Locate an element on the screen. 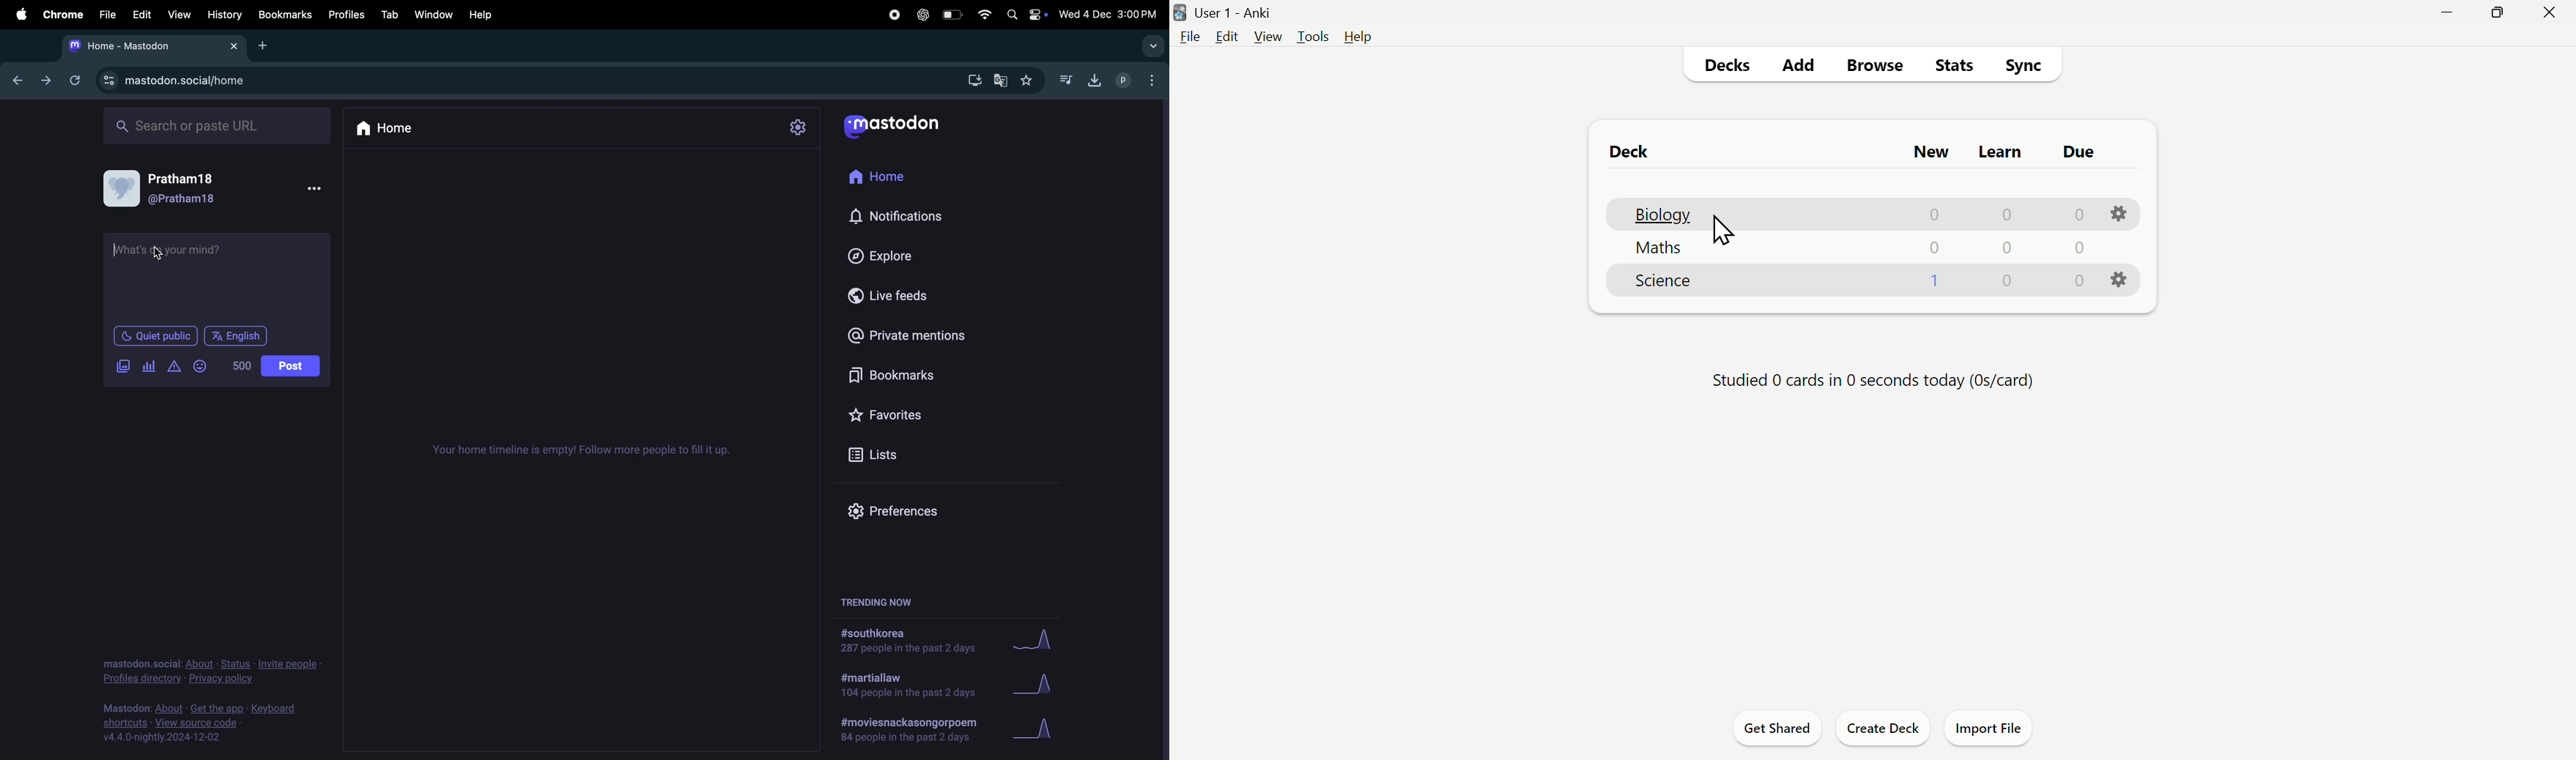  Favourites is located at coordinates (901, 416).